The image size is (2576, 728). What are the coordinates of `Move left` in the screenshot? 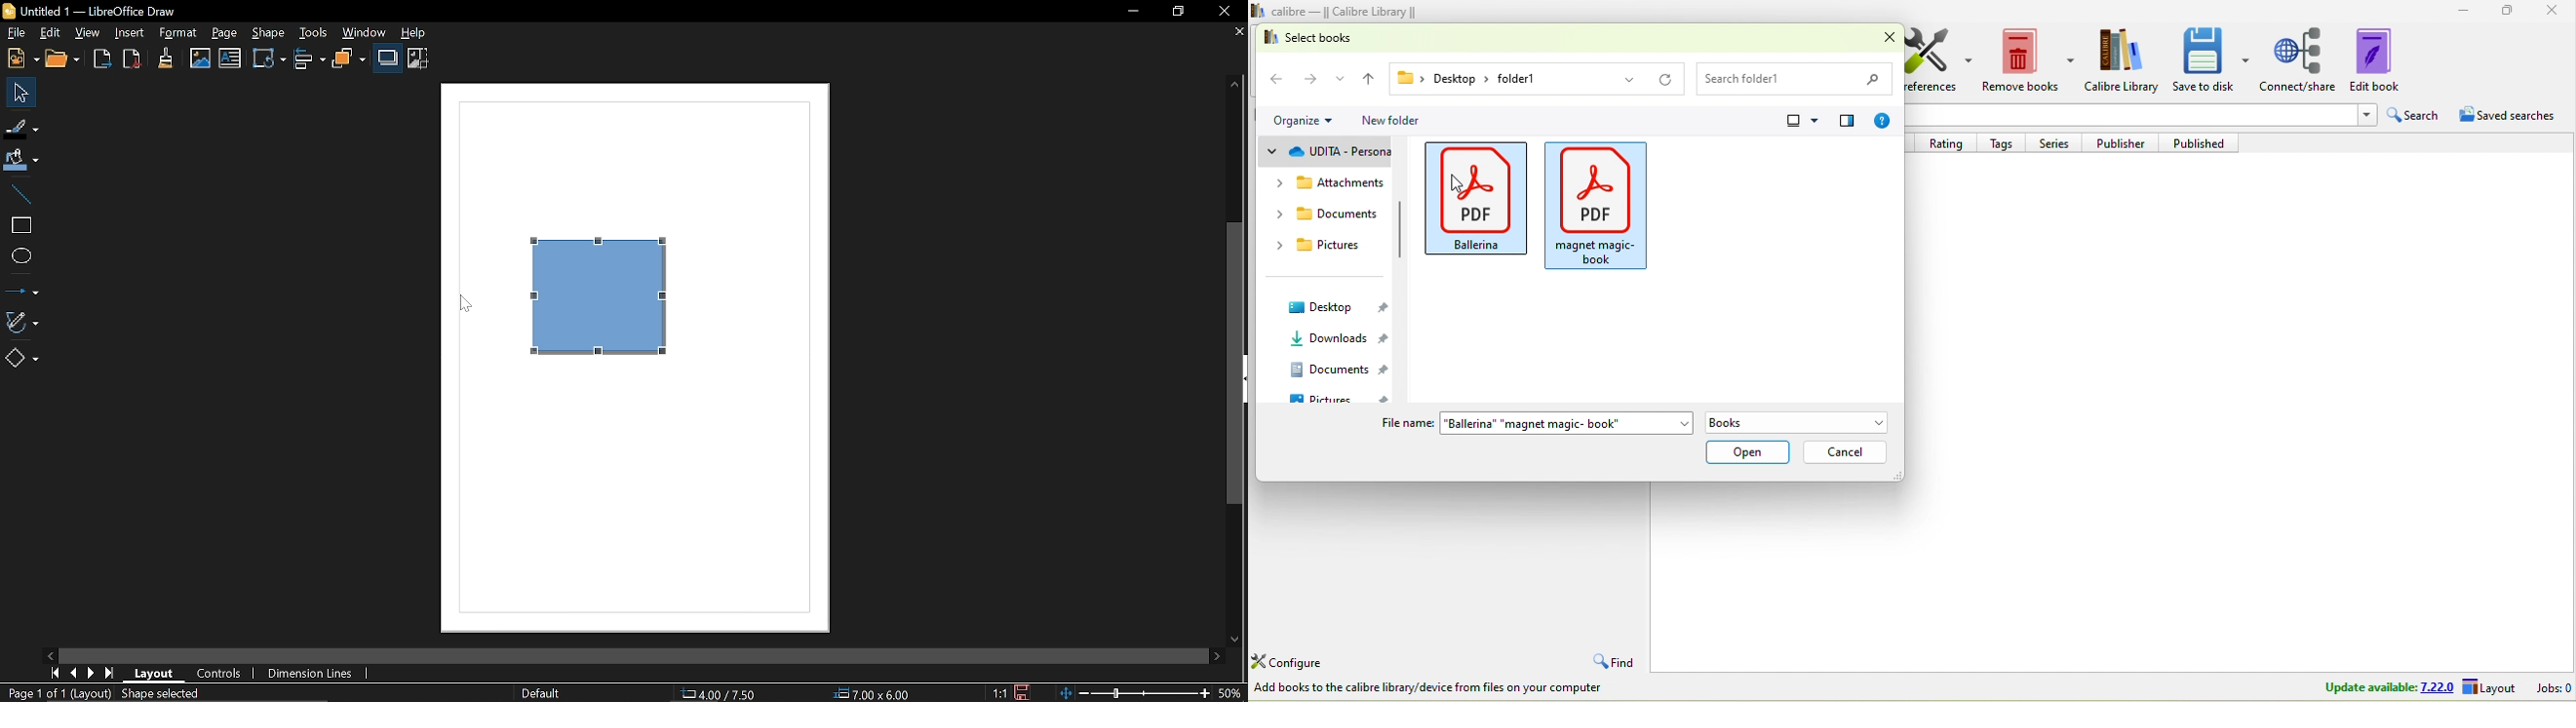 It's located at (52, 654).